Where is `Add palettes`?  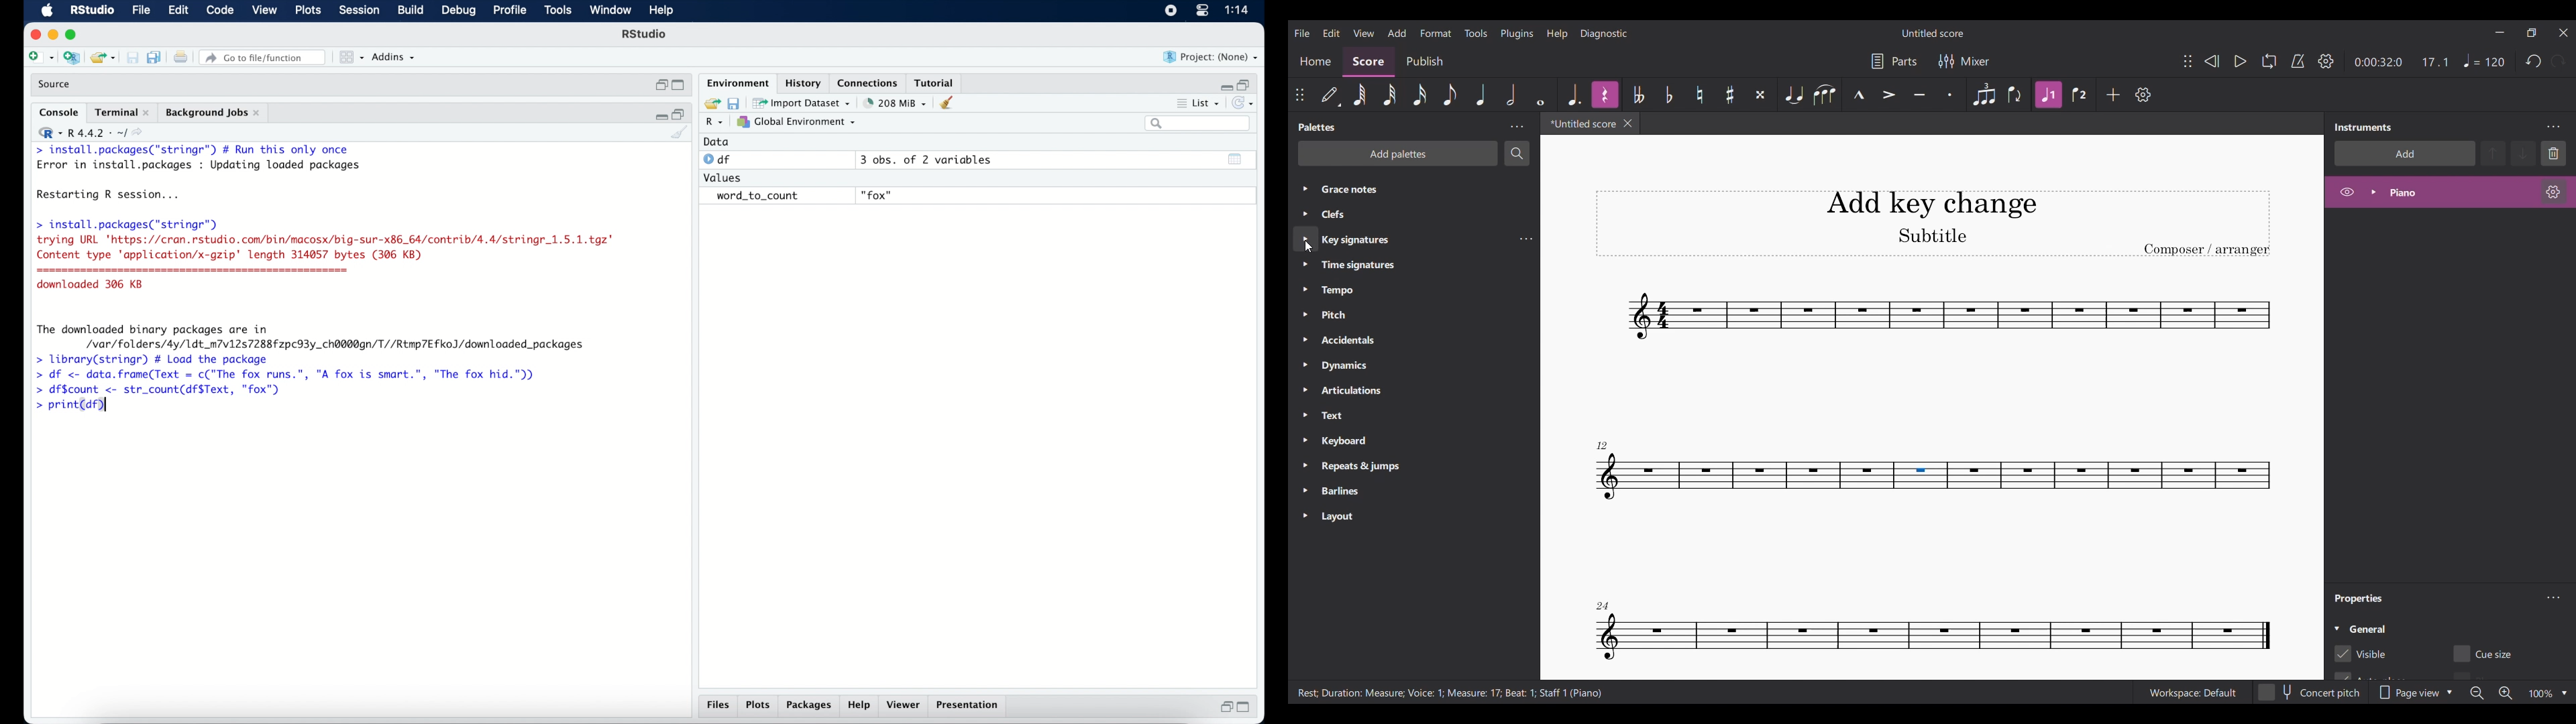
Add palettes is located at coordinates (1398, 154).